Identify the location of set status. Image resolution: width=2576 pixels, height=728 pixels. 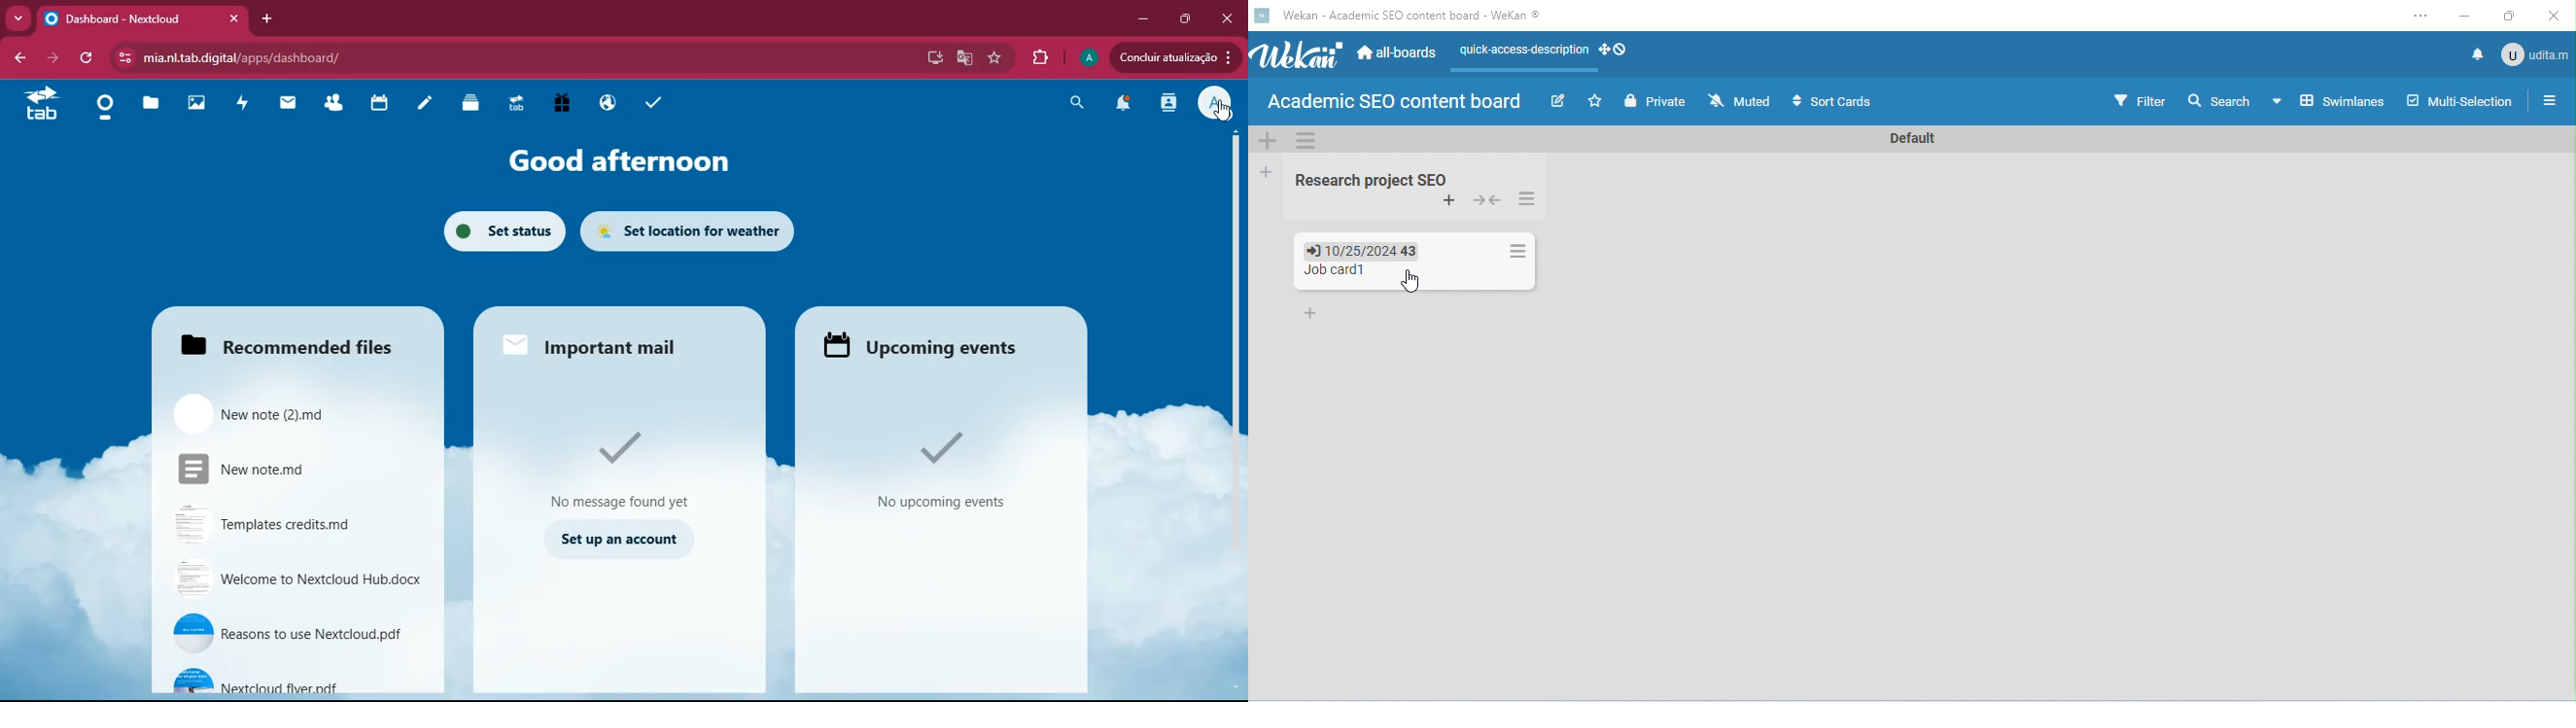
(501, 230).